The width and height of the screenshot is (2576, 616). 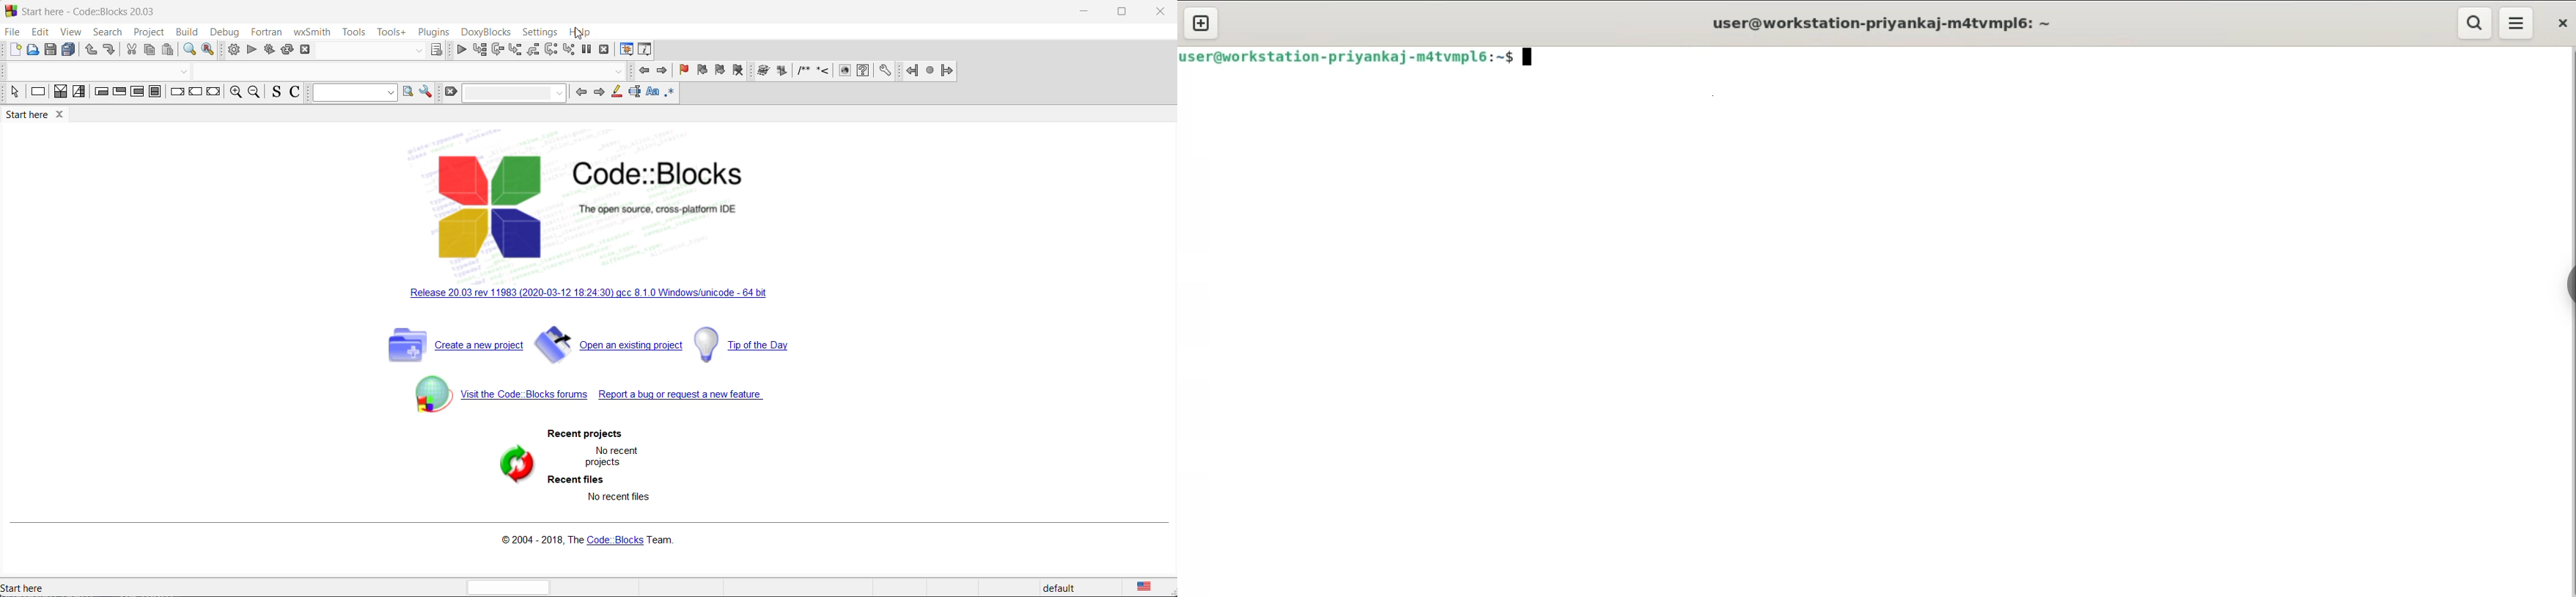 I want to click on icon, so click(x=826, y=72).